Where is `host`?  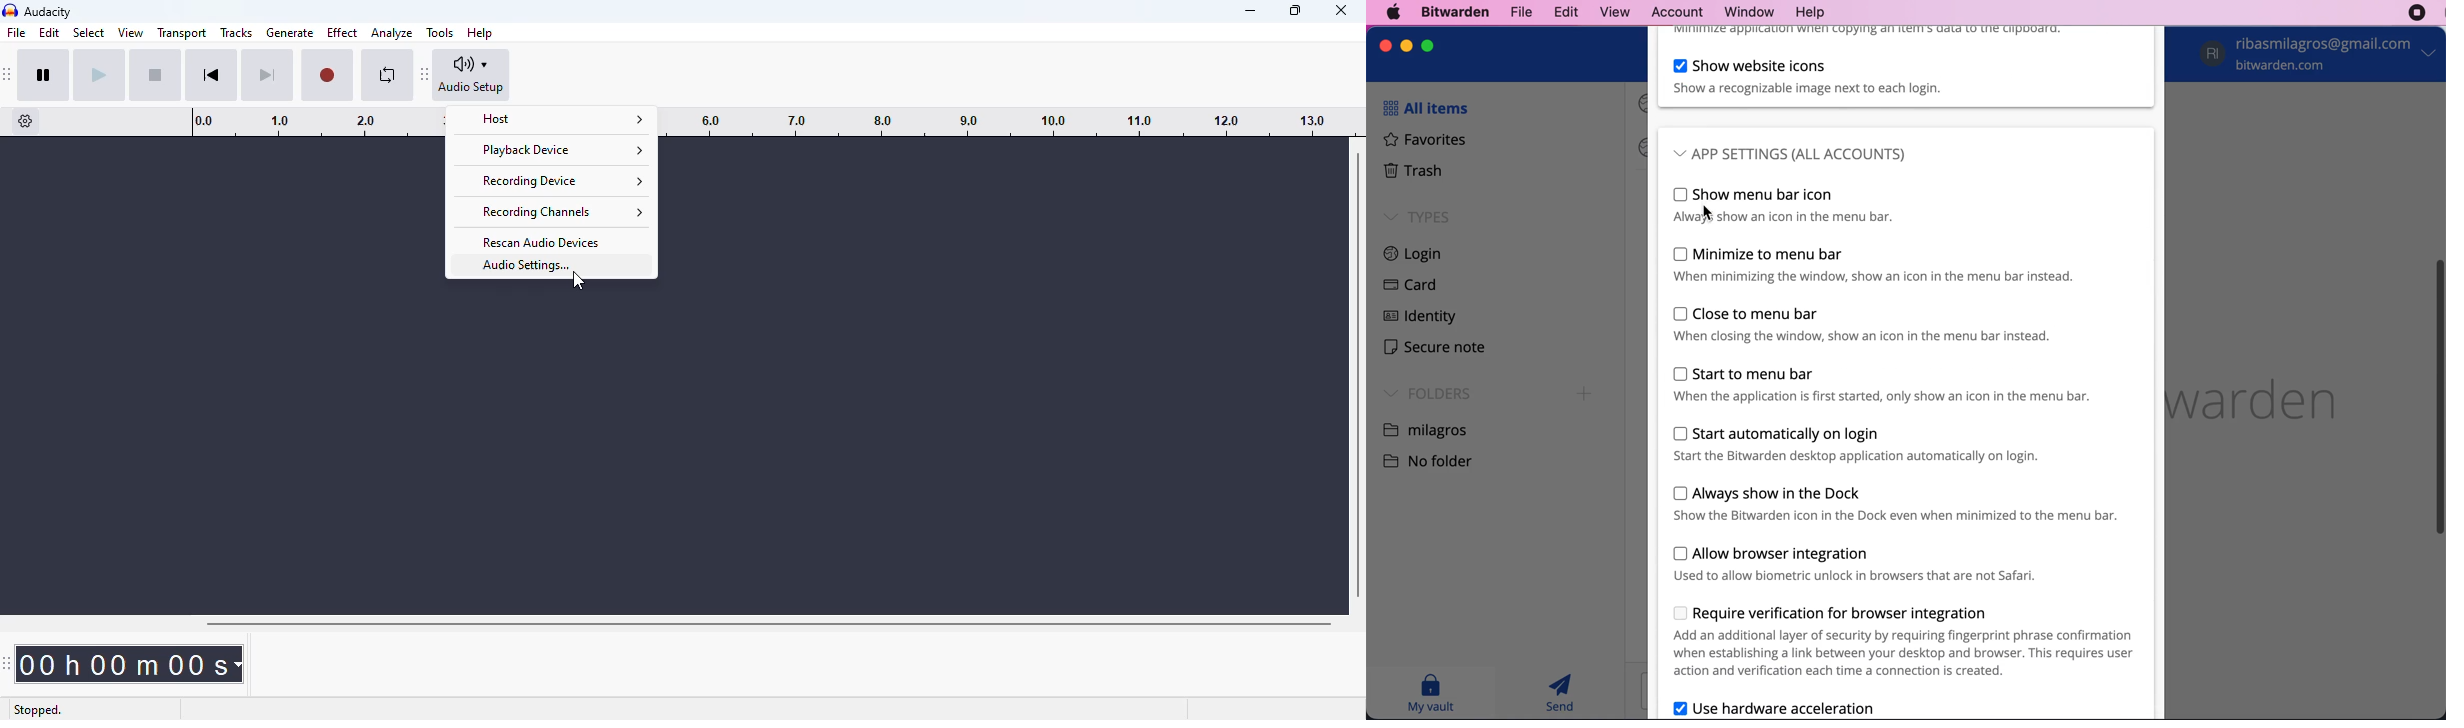 host is located at coordinates (550, 119).